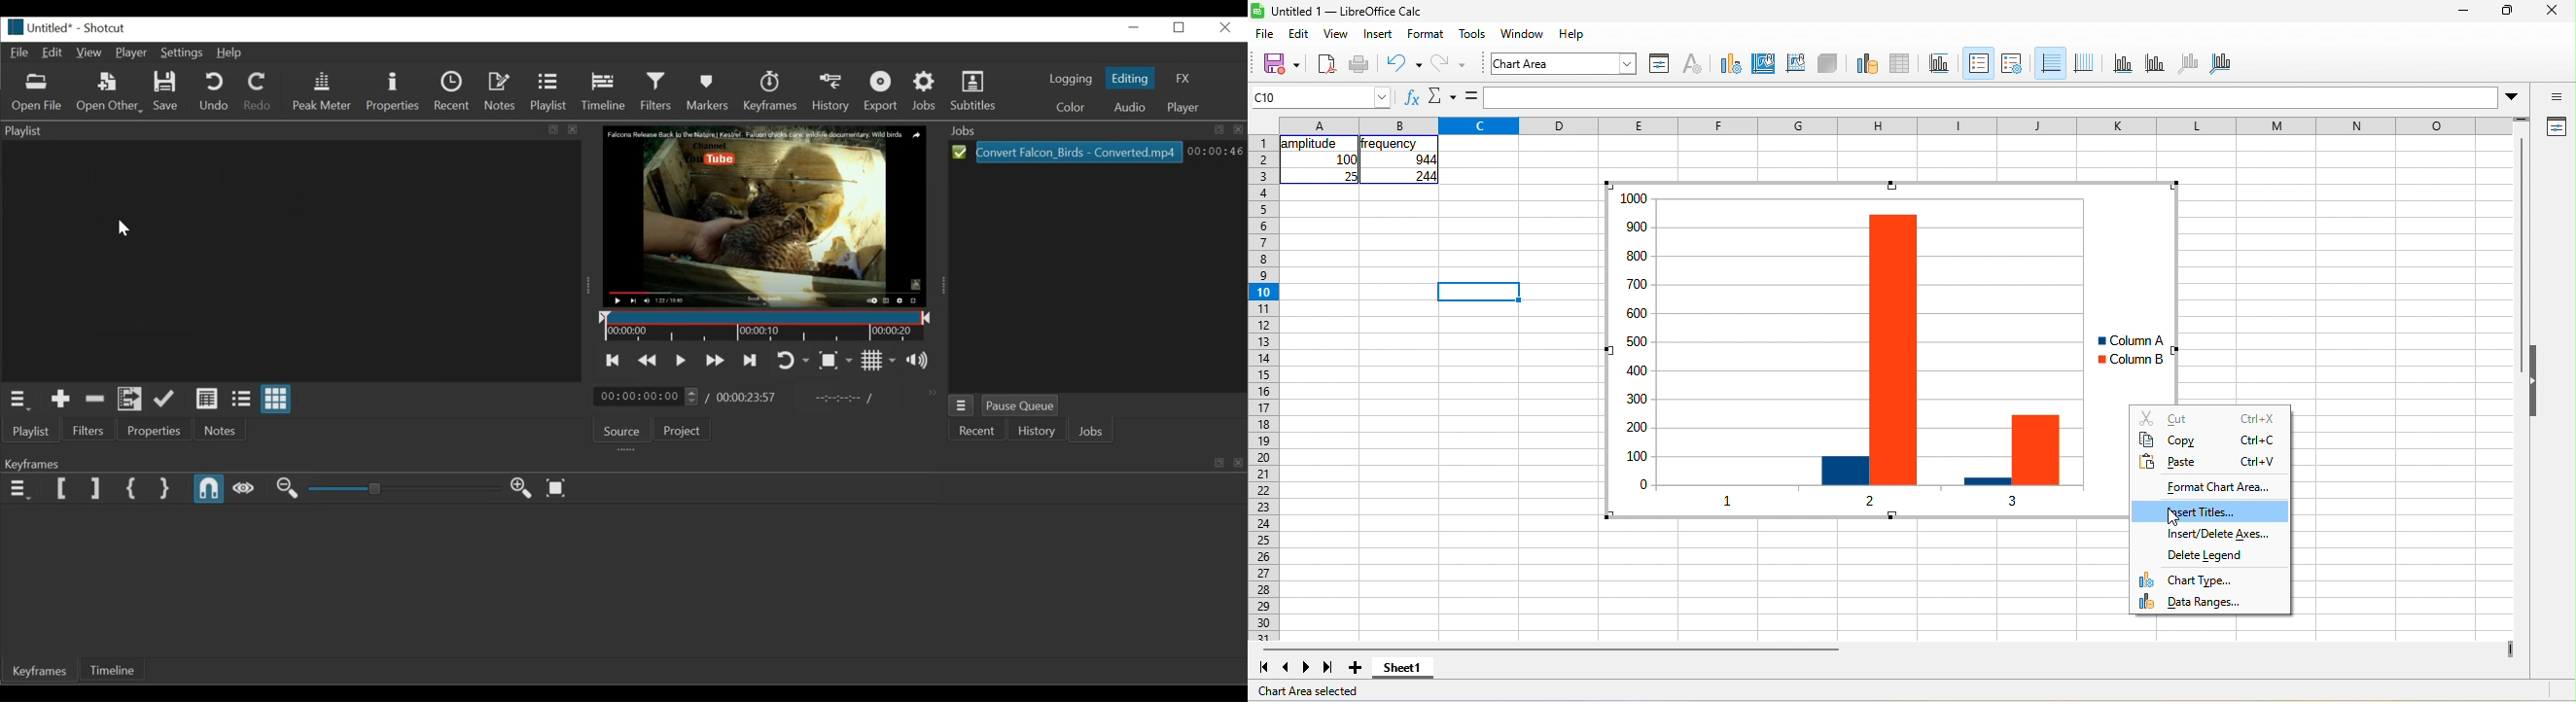  Describe the element at coordinates (659, 91) in the screenshot. I see `Filters` at that location.